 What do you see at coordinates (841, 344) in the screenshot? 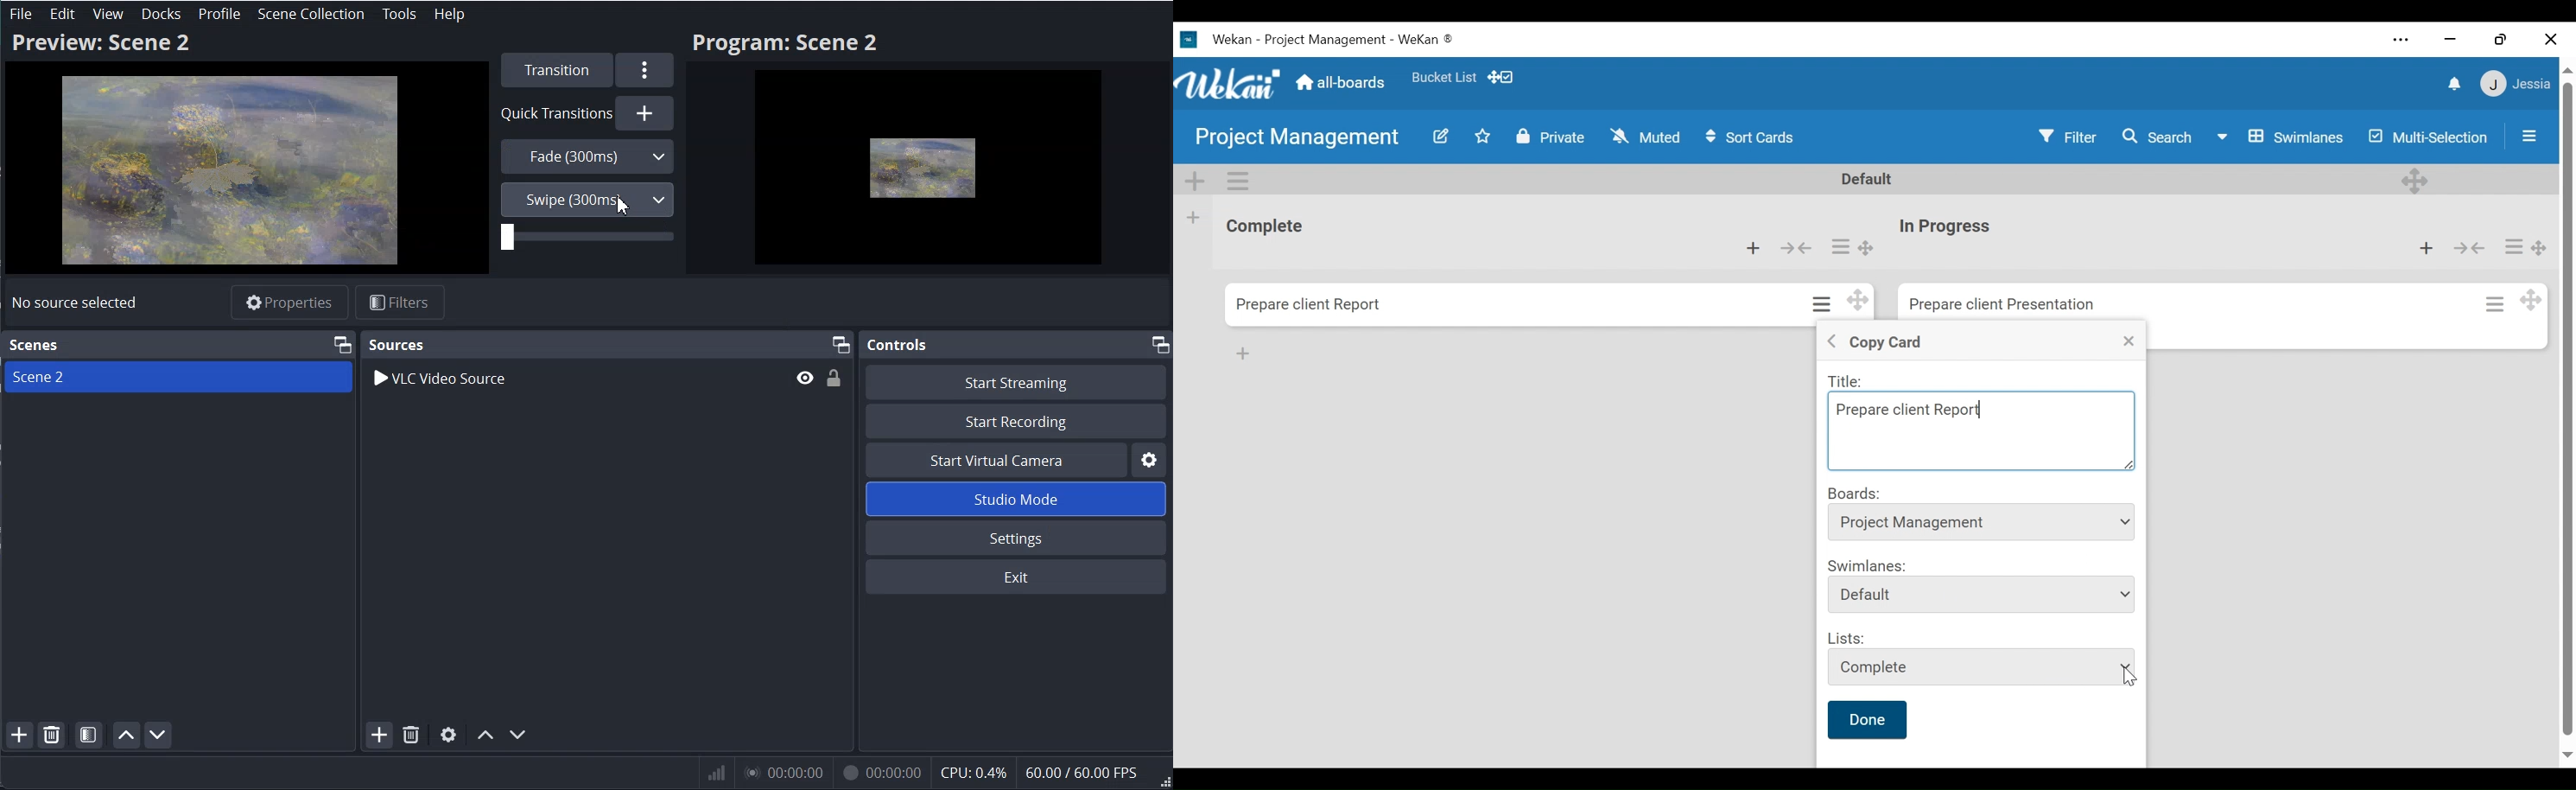
I see `Maximize` at bounding box center [841, 344].